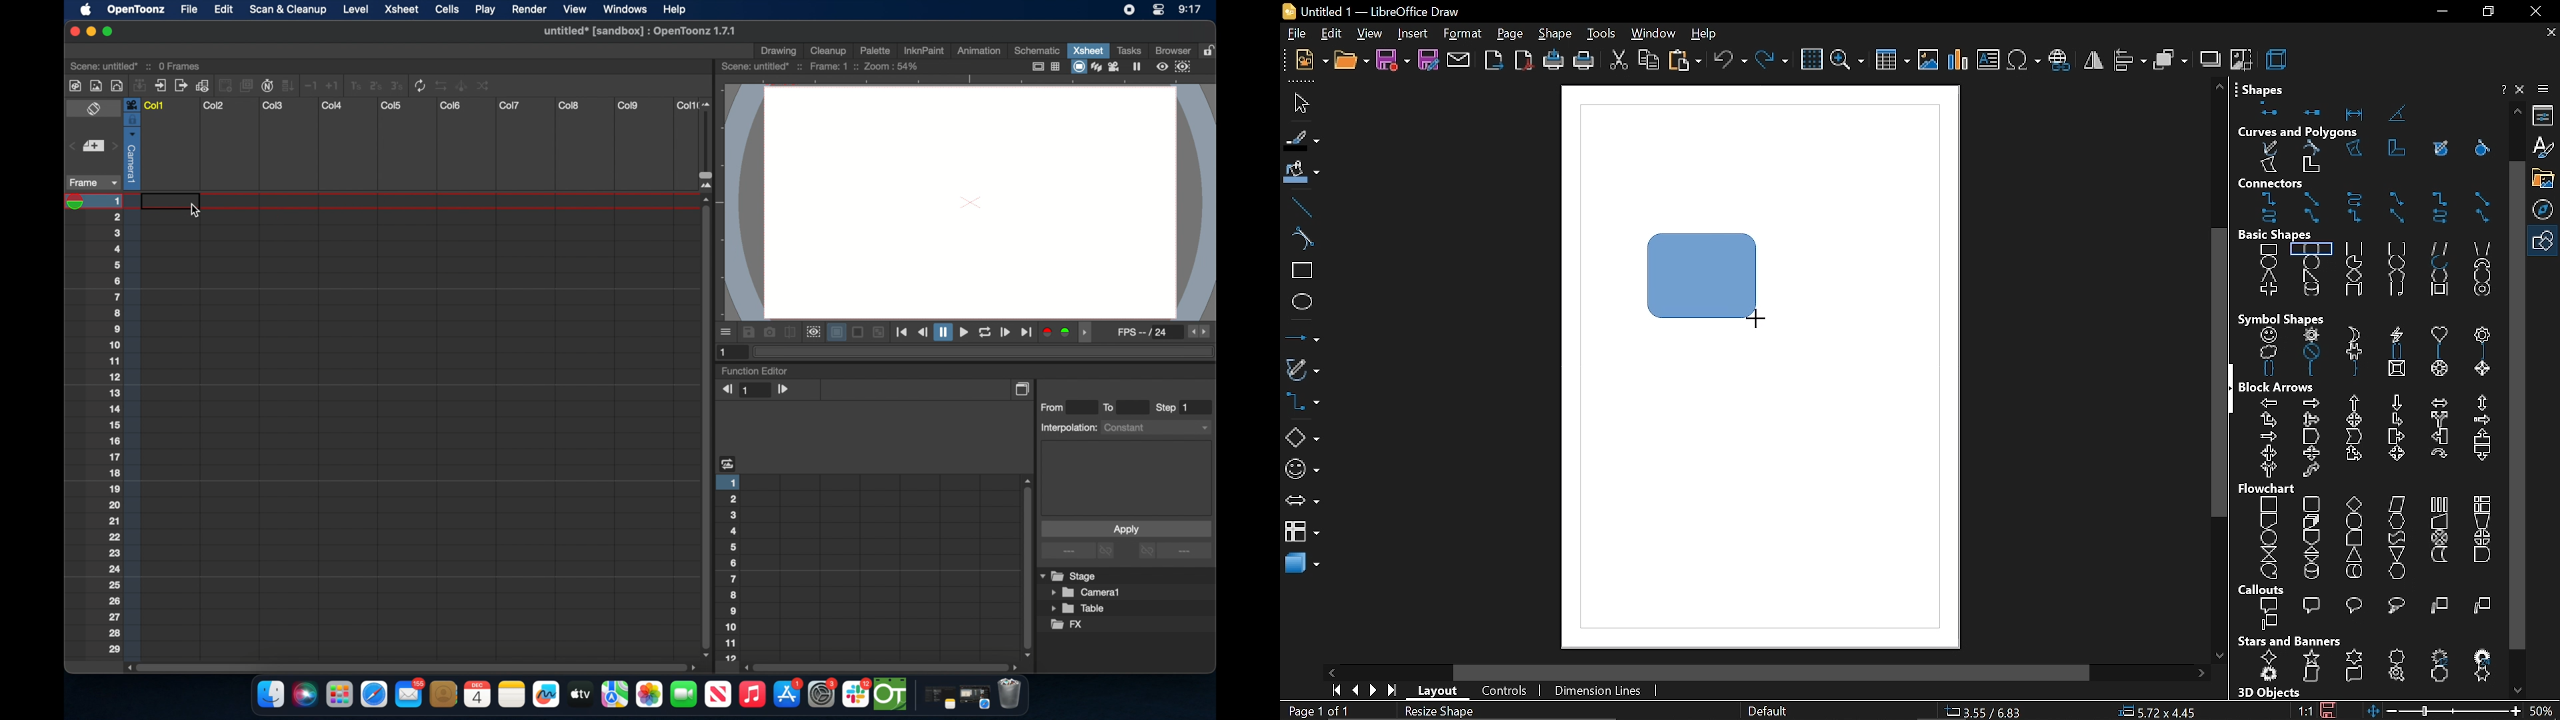  I want to click on callout, so click(2368, 616).